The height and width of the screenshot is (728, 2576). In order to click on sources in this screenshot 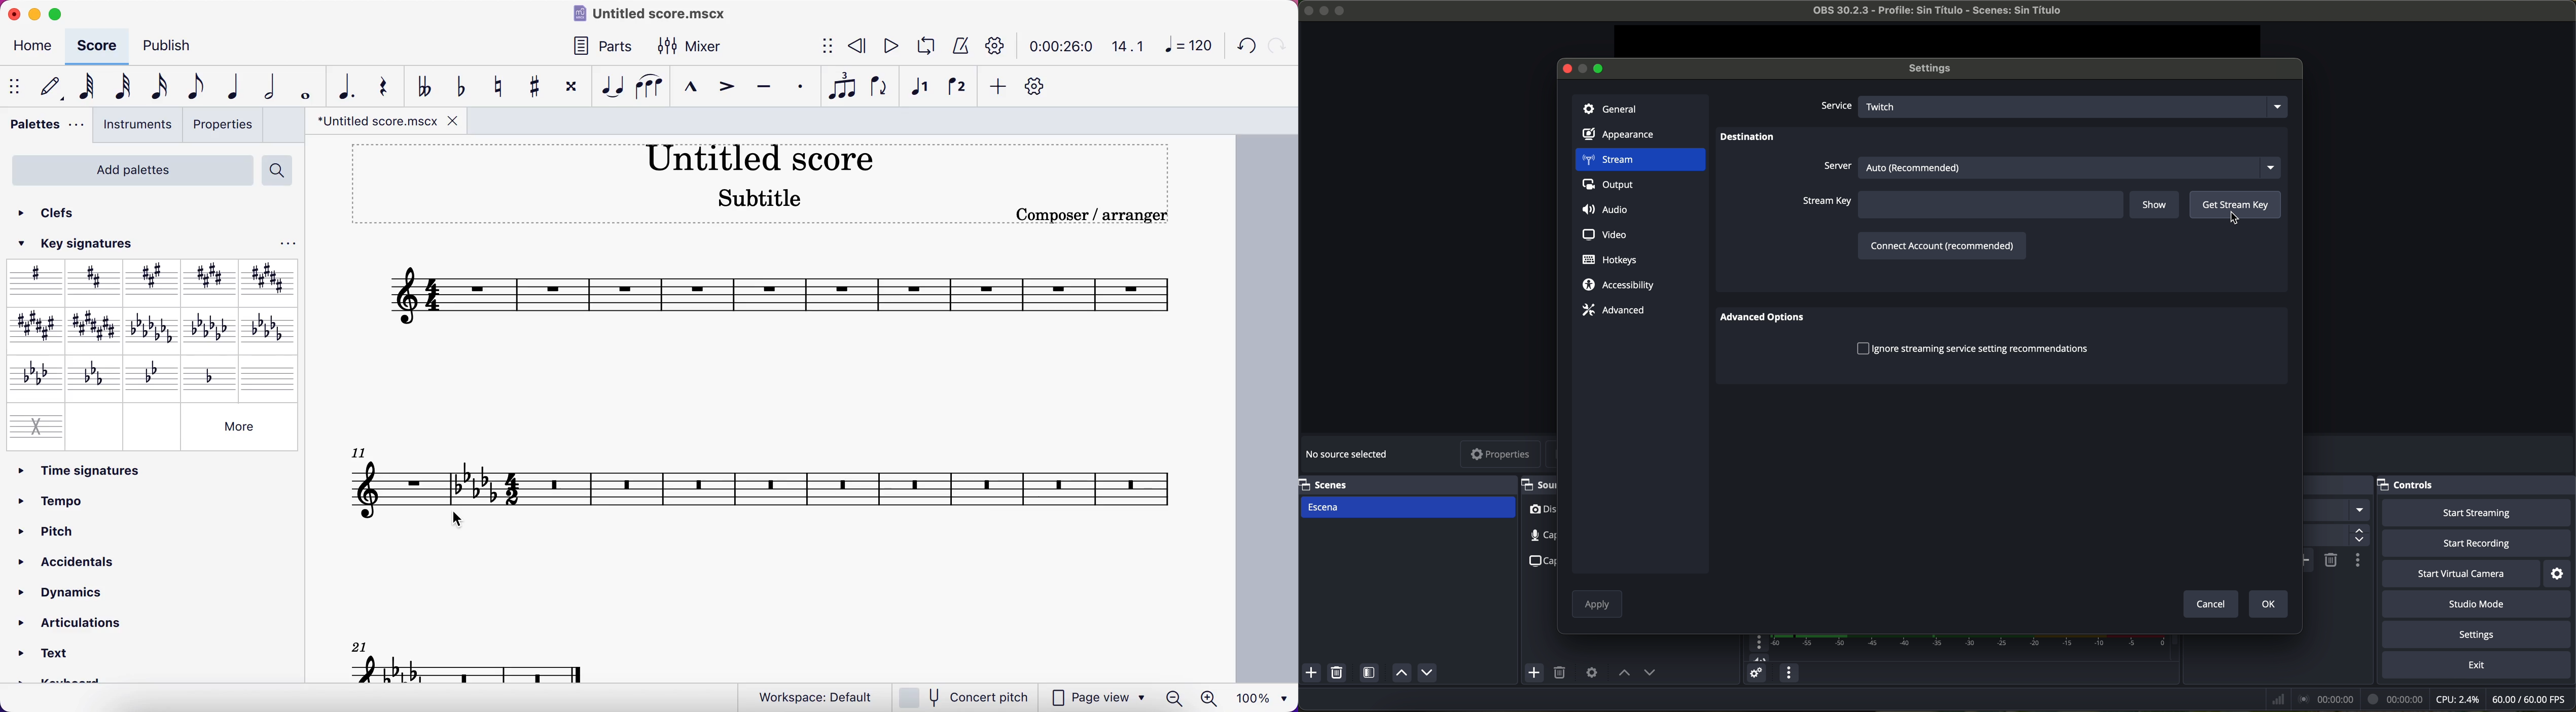, I will do `click(1538, 484)`.